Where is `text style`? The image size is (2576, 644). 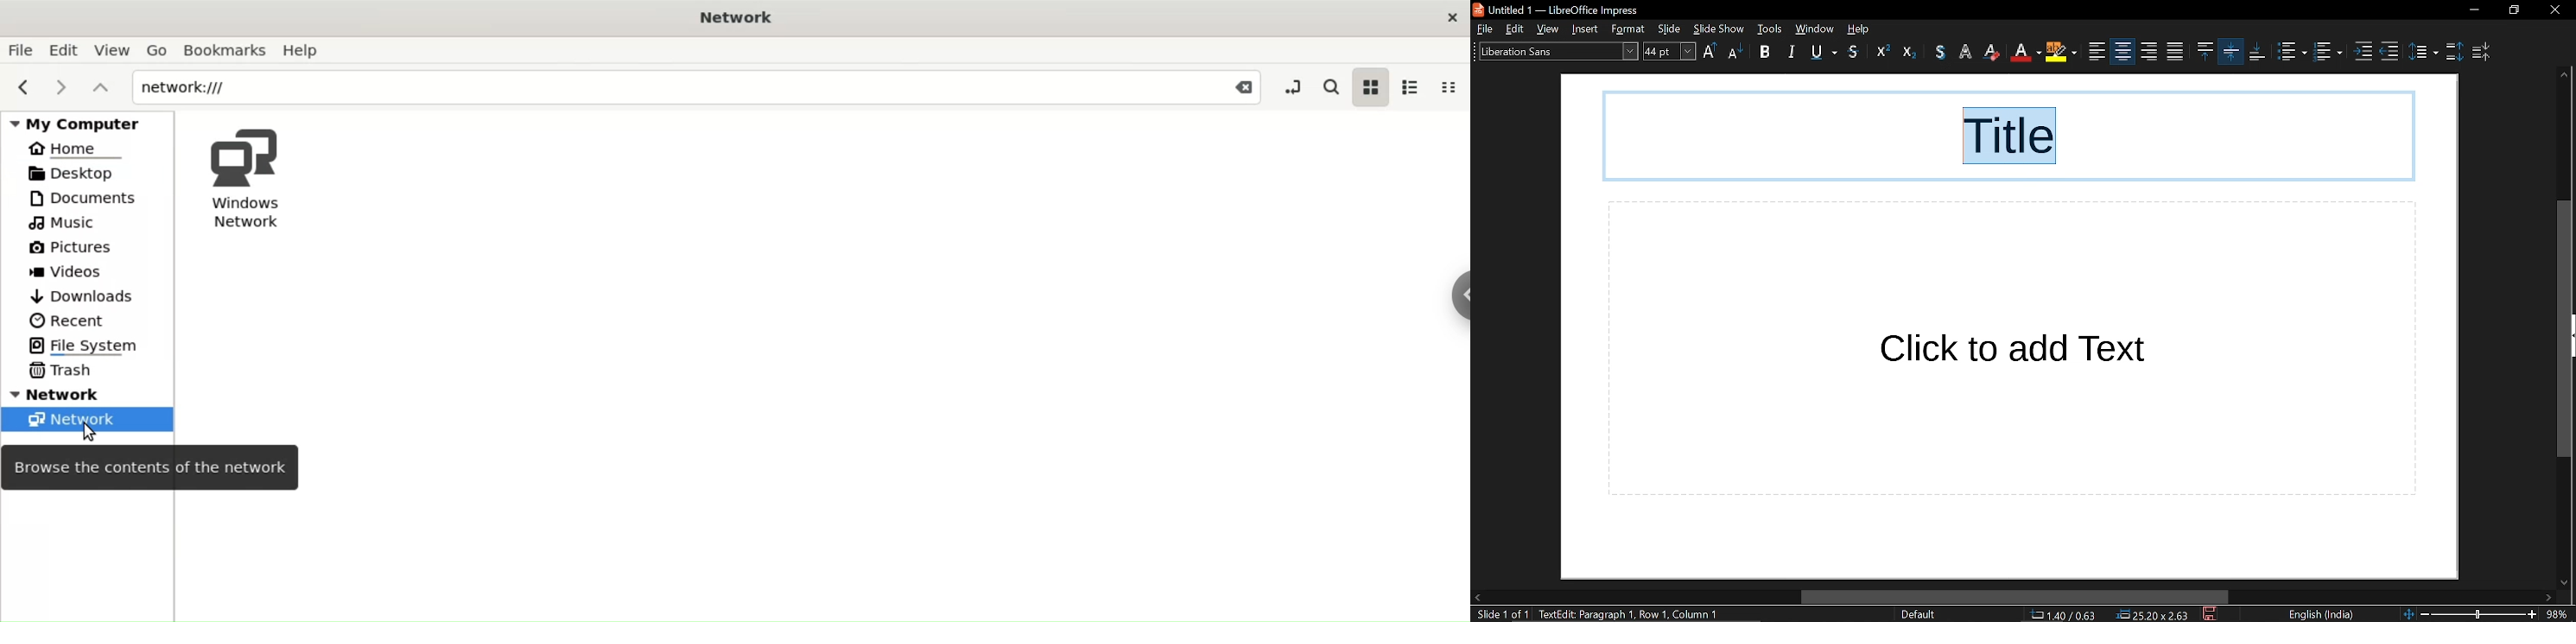
text style is located at coordinates (1553, 50).